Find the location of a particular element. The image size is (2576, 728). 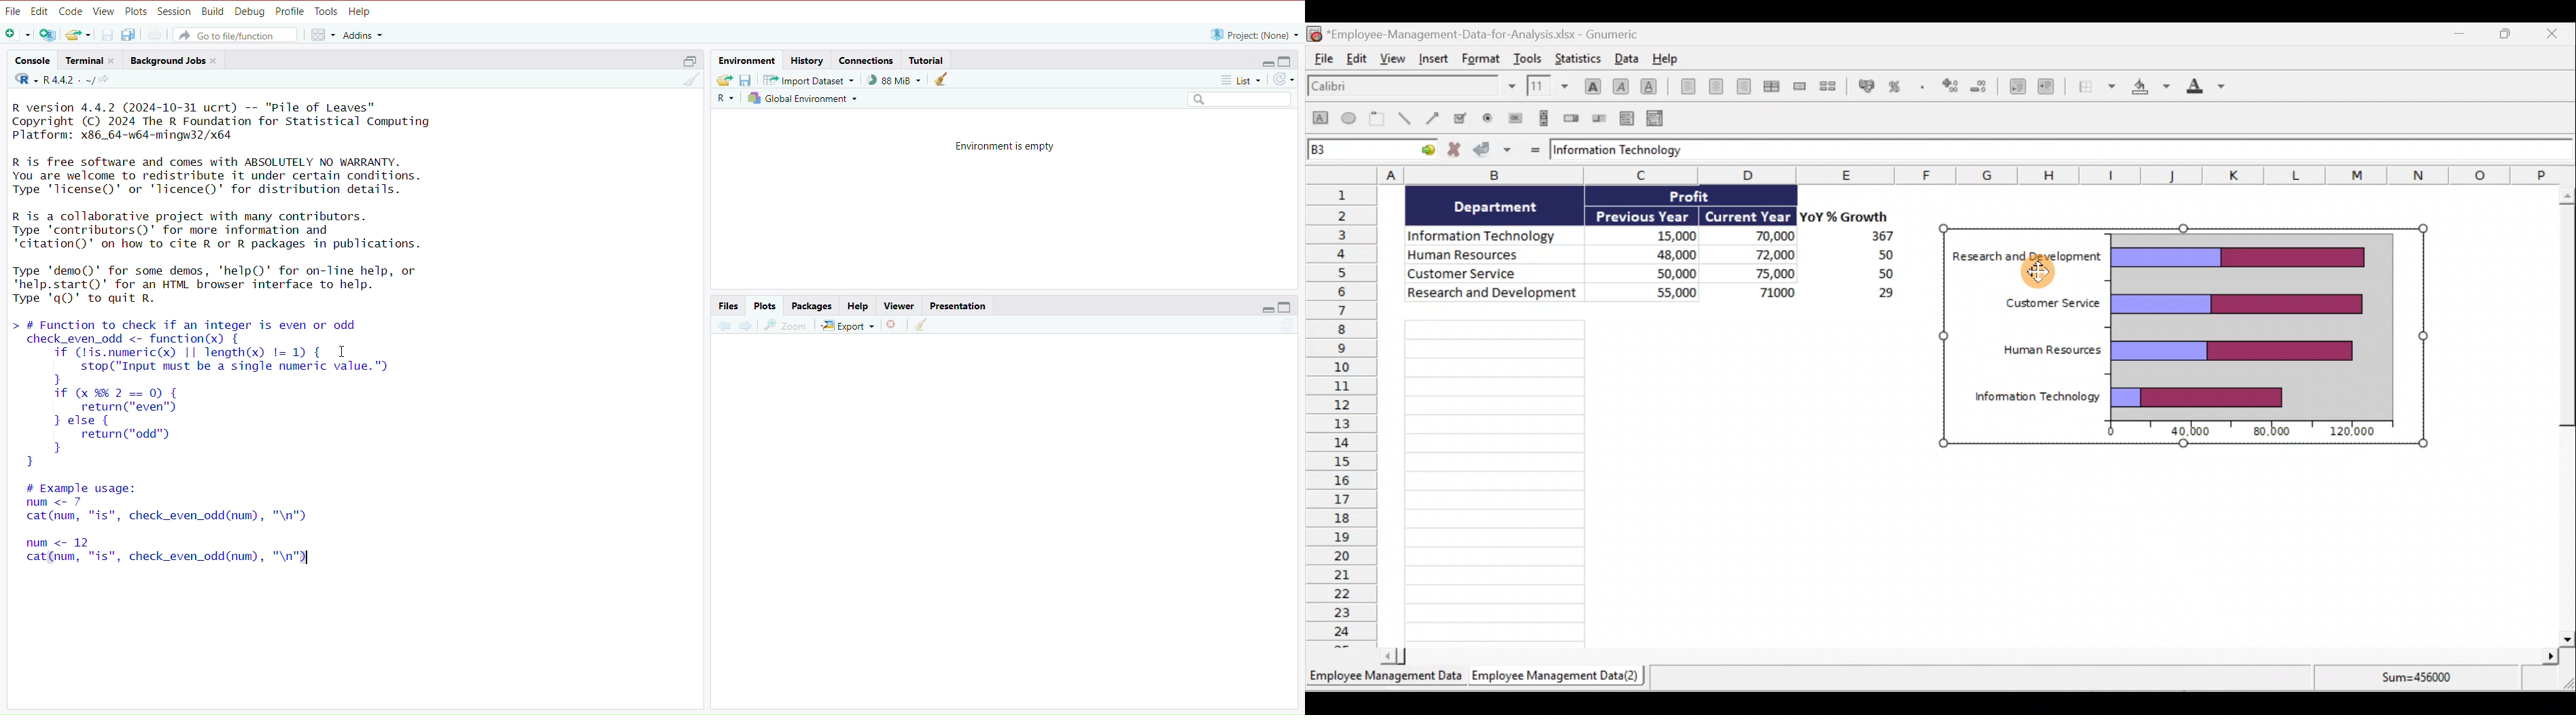

history is located at coordinates (809, 59).